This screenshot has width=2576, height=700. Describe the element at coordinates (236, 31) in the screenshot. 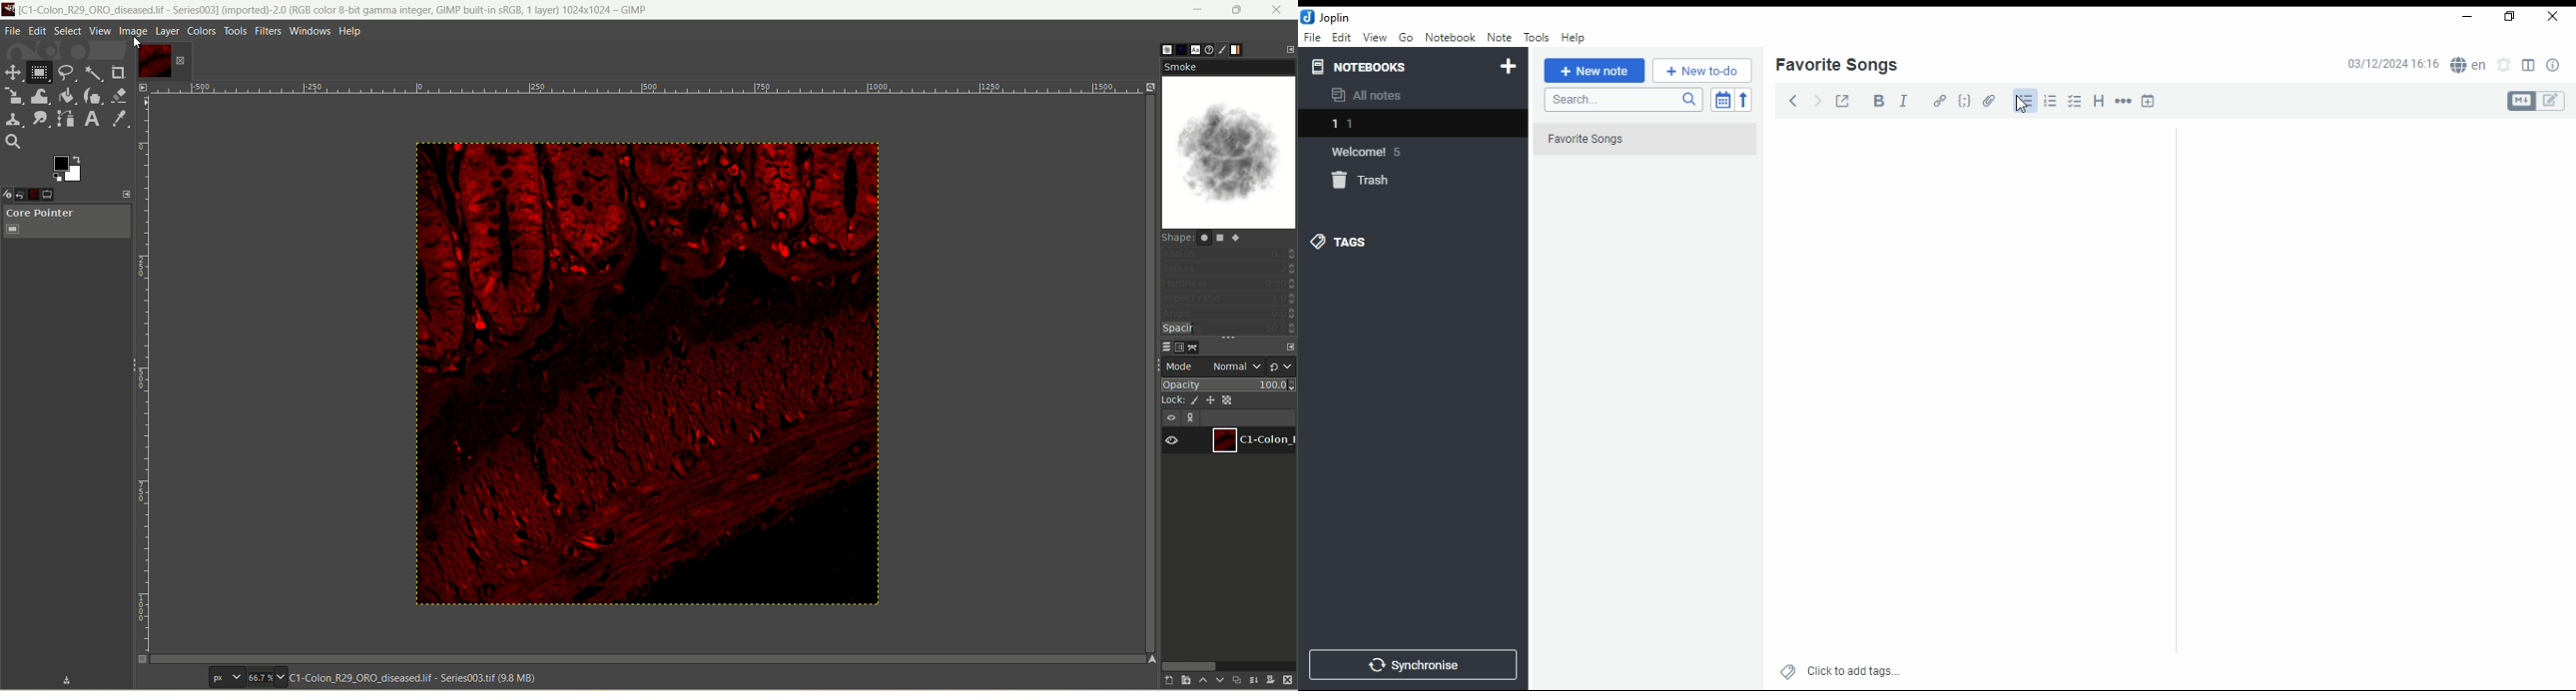

I see `tools` at that location.